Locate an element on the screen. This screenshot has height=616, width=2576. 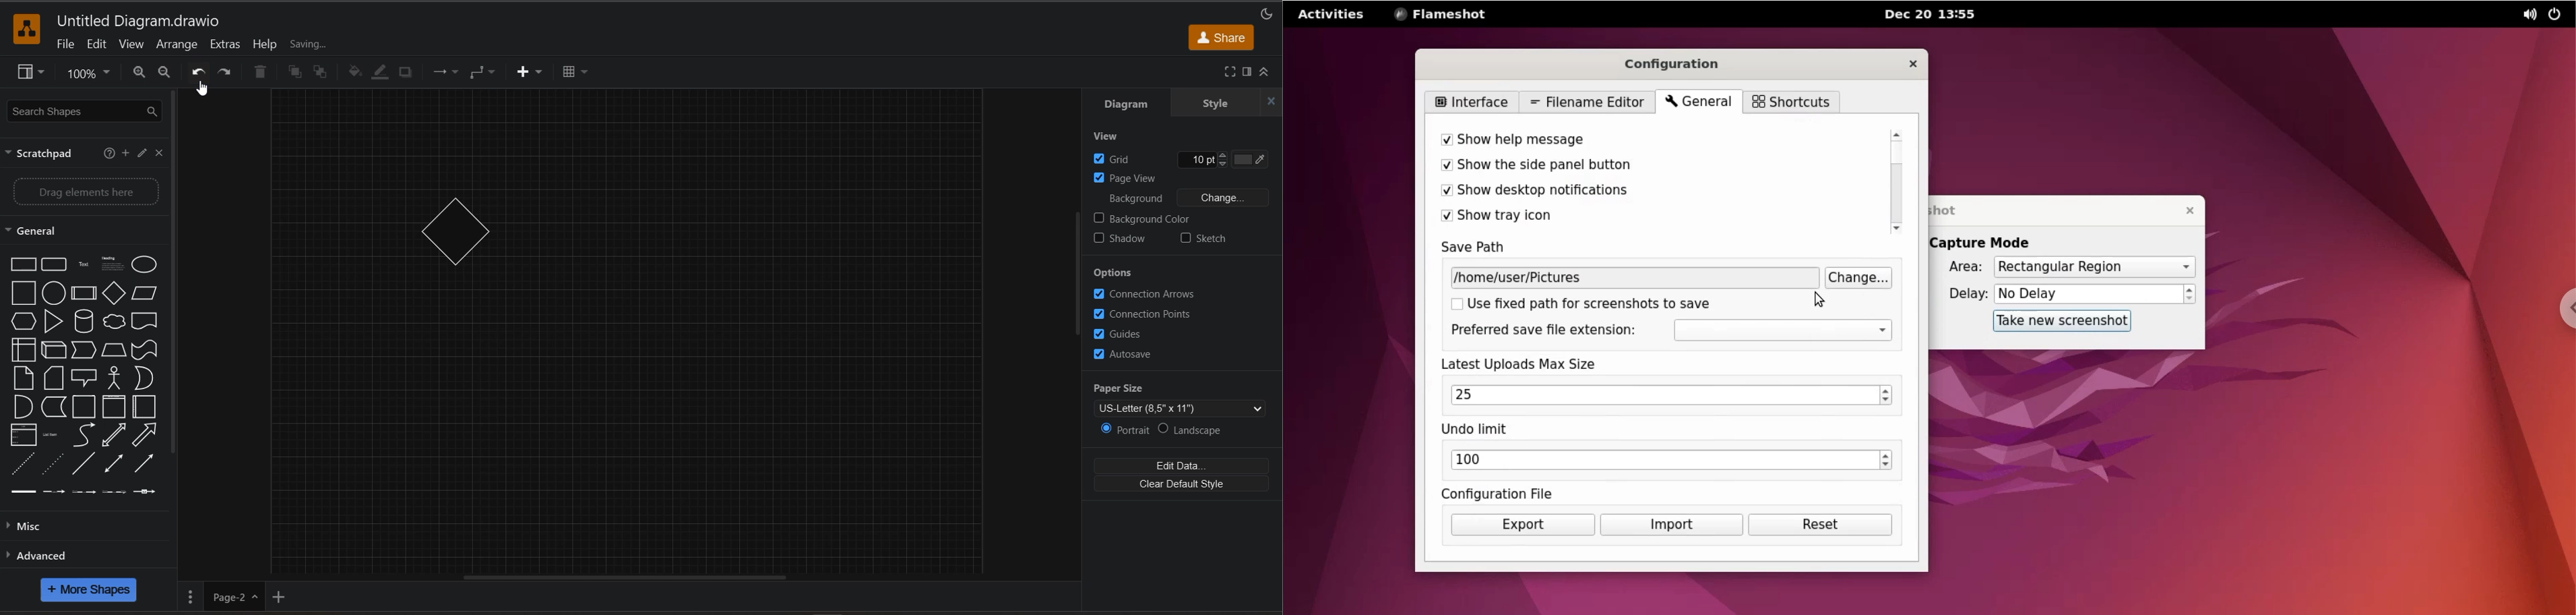
activities is located at coordinates (1333, 13).